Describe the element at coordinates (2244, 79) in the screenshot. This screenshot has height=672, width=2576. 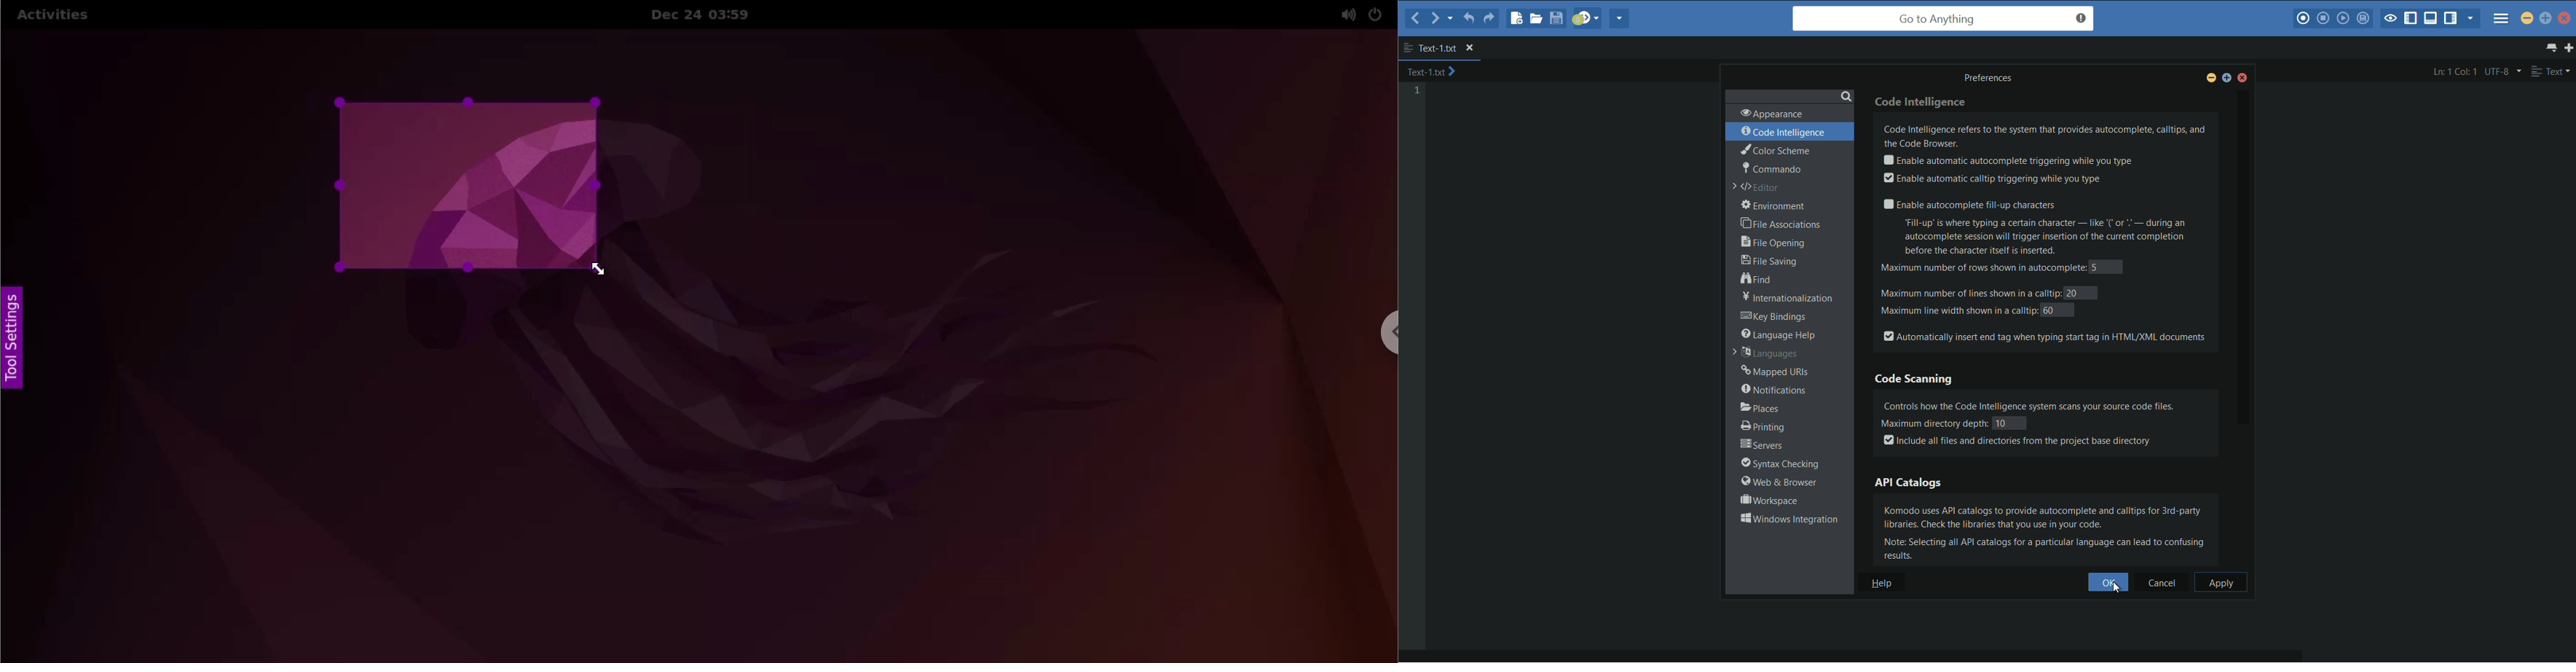
I see `close window` at that location.